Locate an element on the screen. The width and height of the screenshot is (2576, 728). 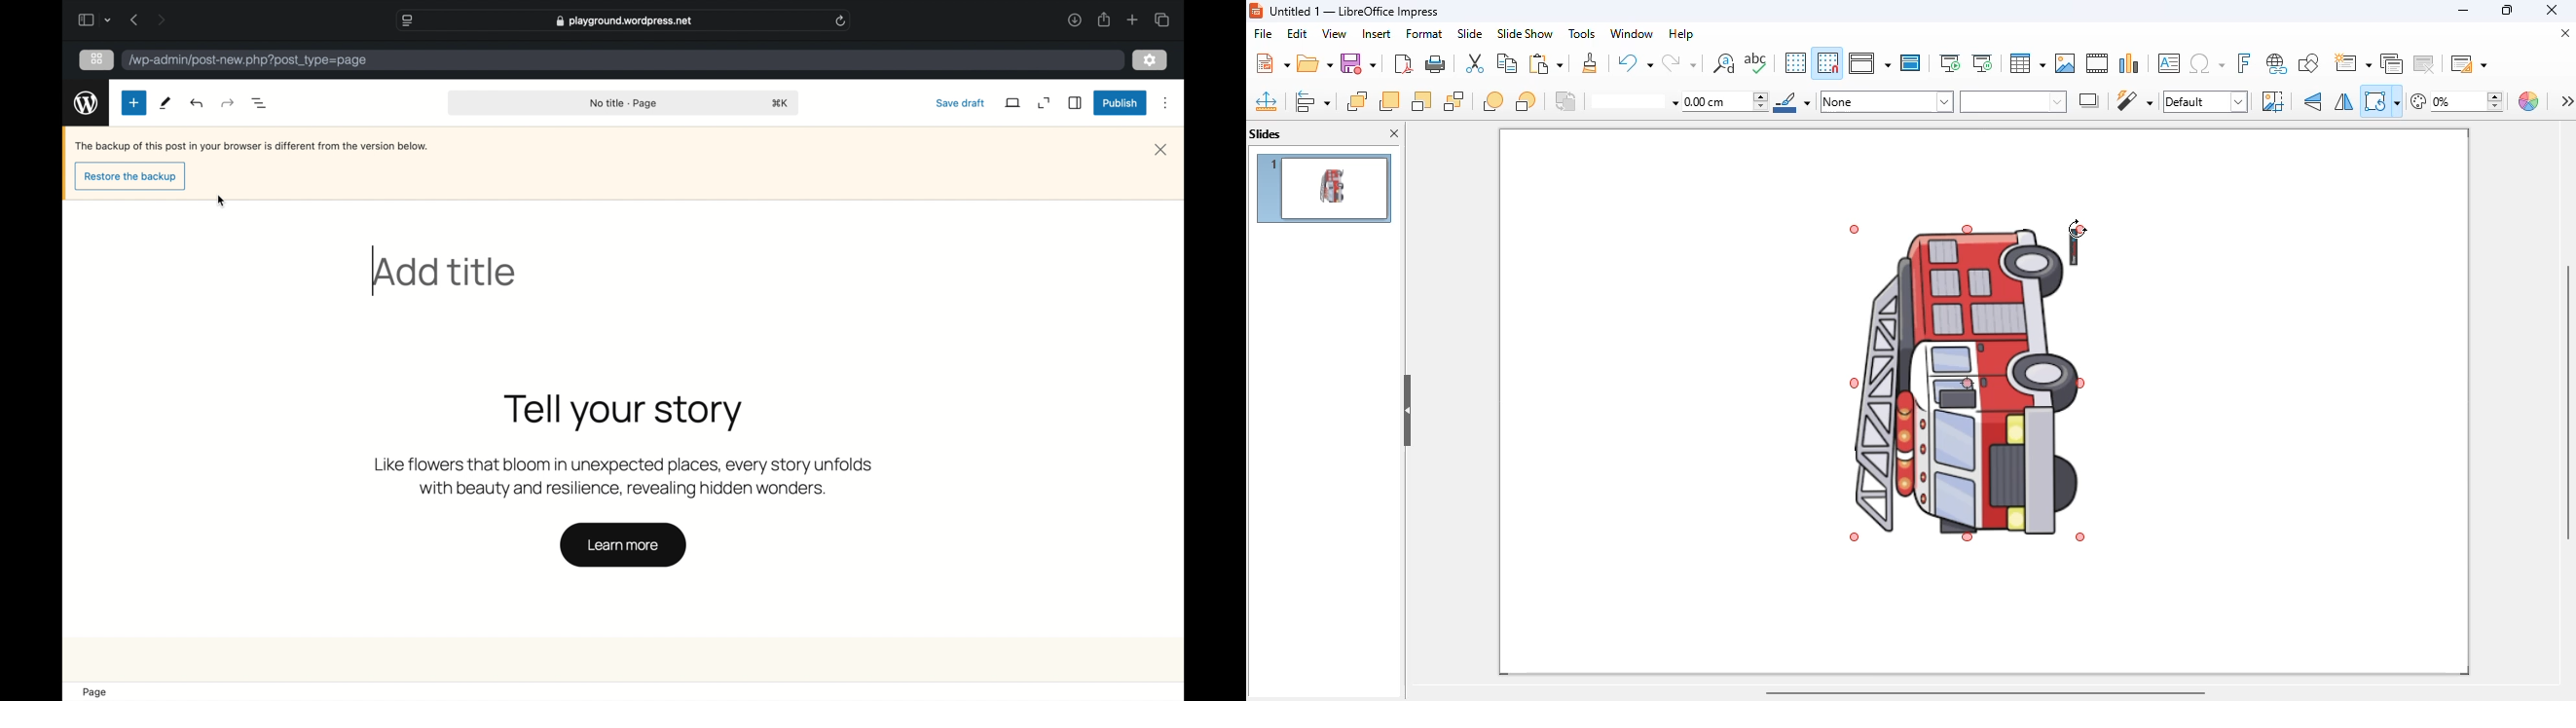
logo is located at coordinates (1256, 10).